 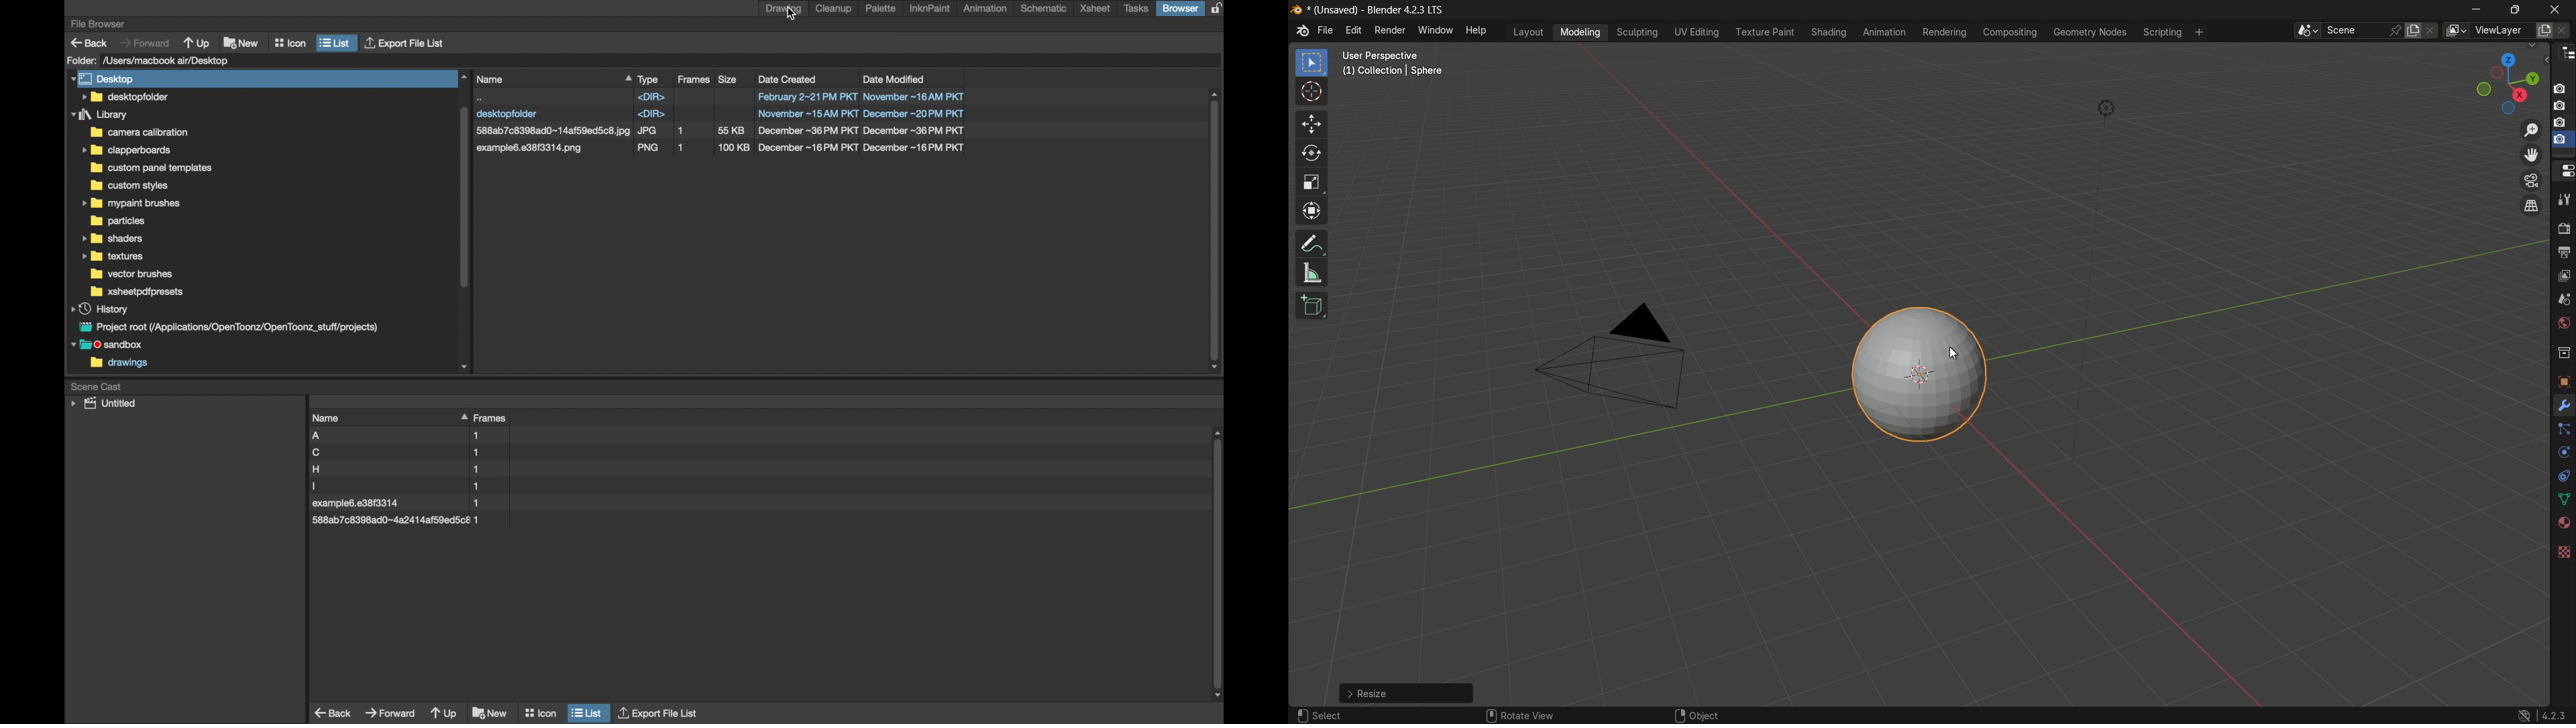 I want to click on pin scene to workplace, so click(x=2396, y=29).